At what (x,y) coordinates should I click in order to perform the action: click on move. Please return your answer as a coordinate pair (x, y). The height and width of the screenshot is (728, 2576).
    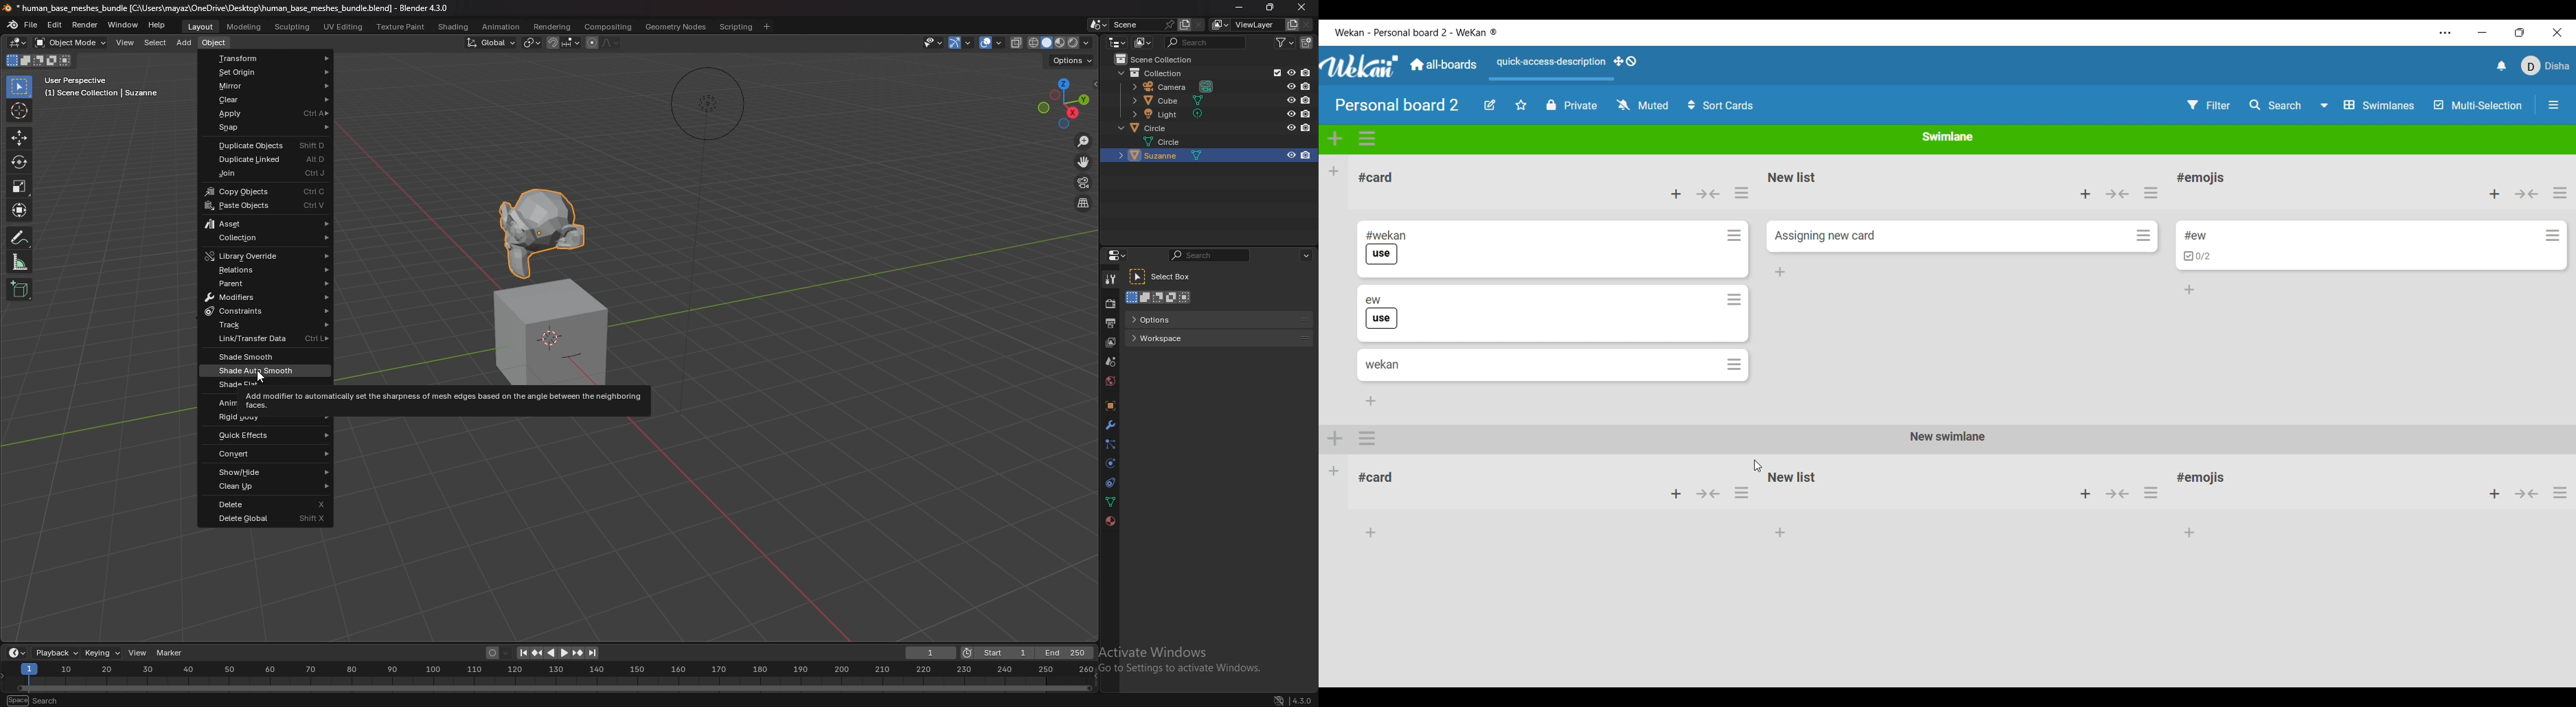
    Looking at the image, I should click on (1084, 161).